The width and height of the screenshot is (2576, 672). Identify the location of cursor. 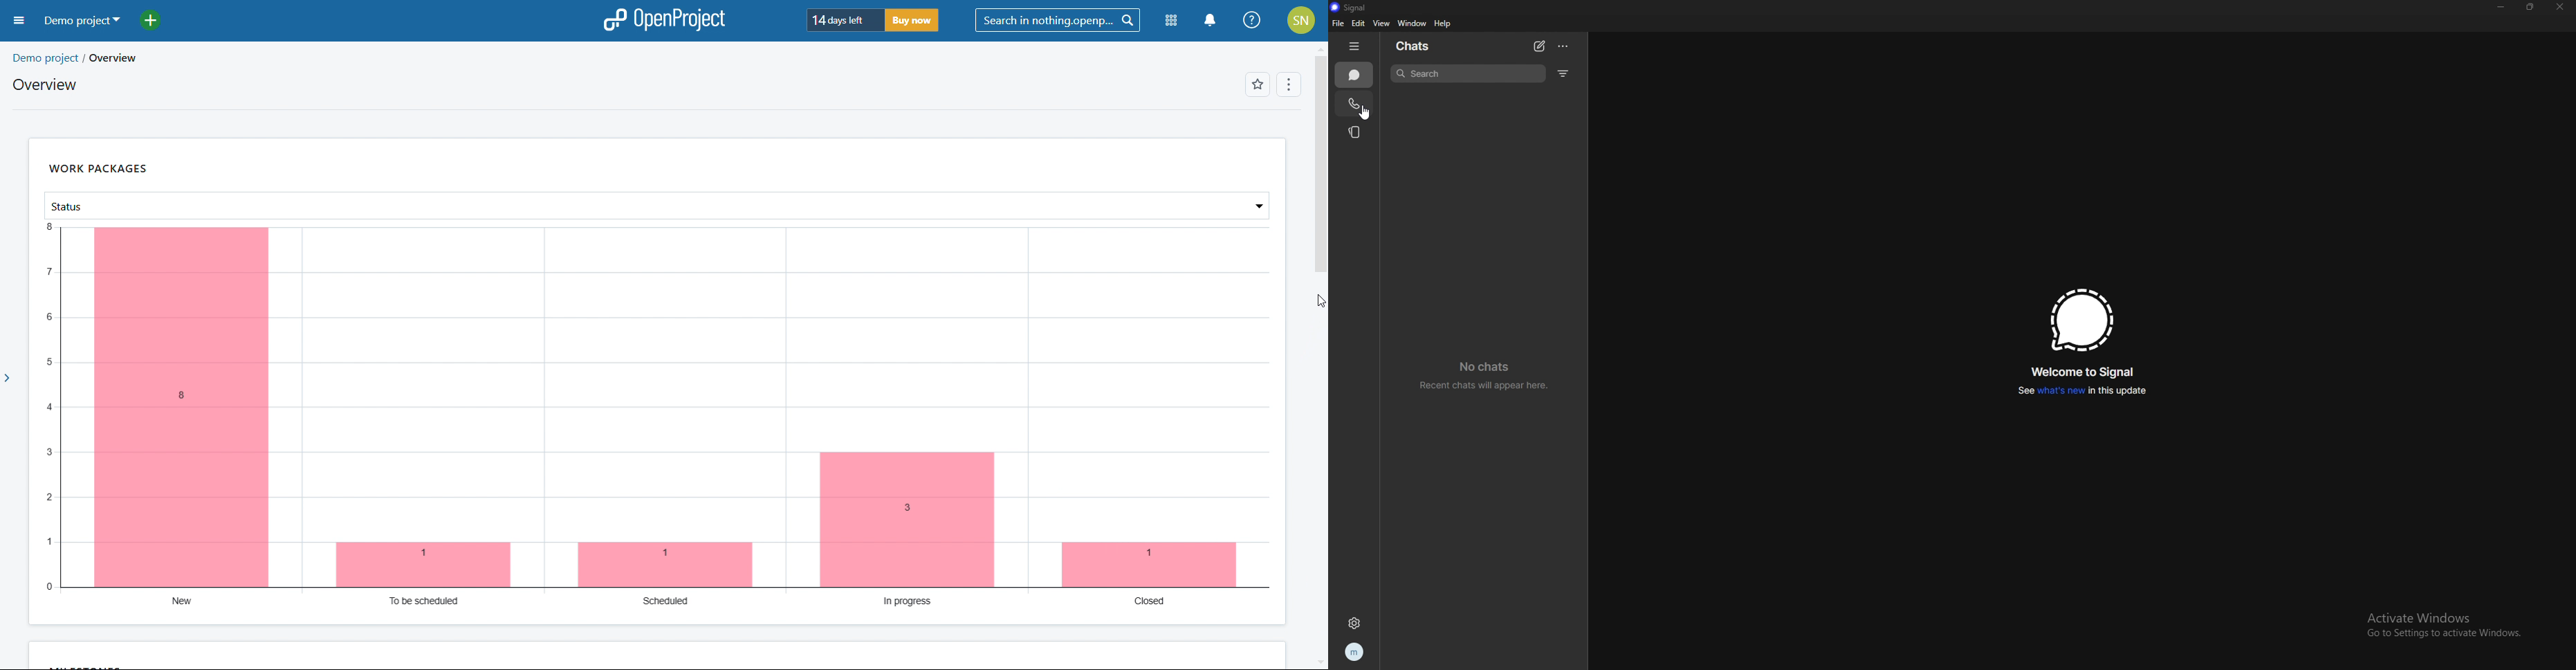
(1366, 113).